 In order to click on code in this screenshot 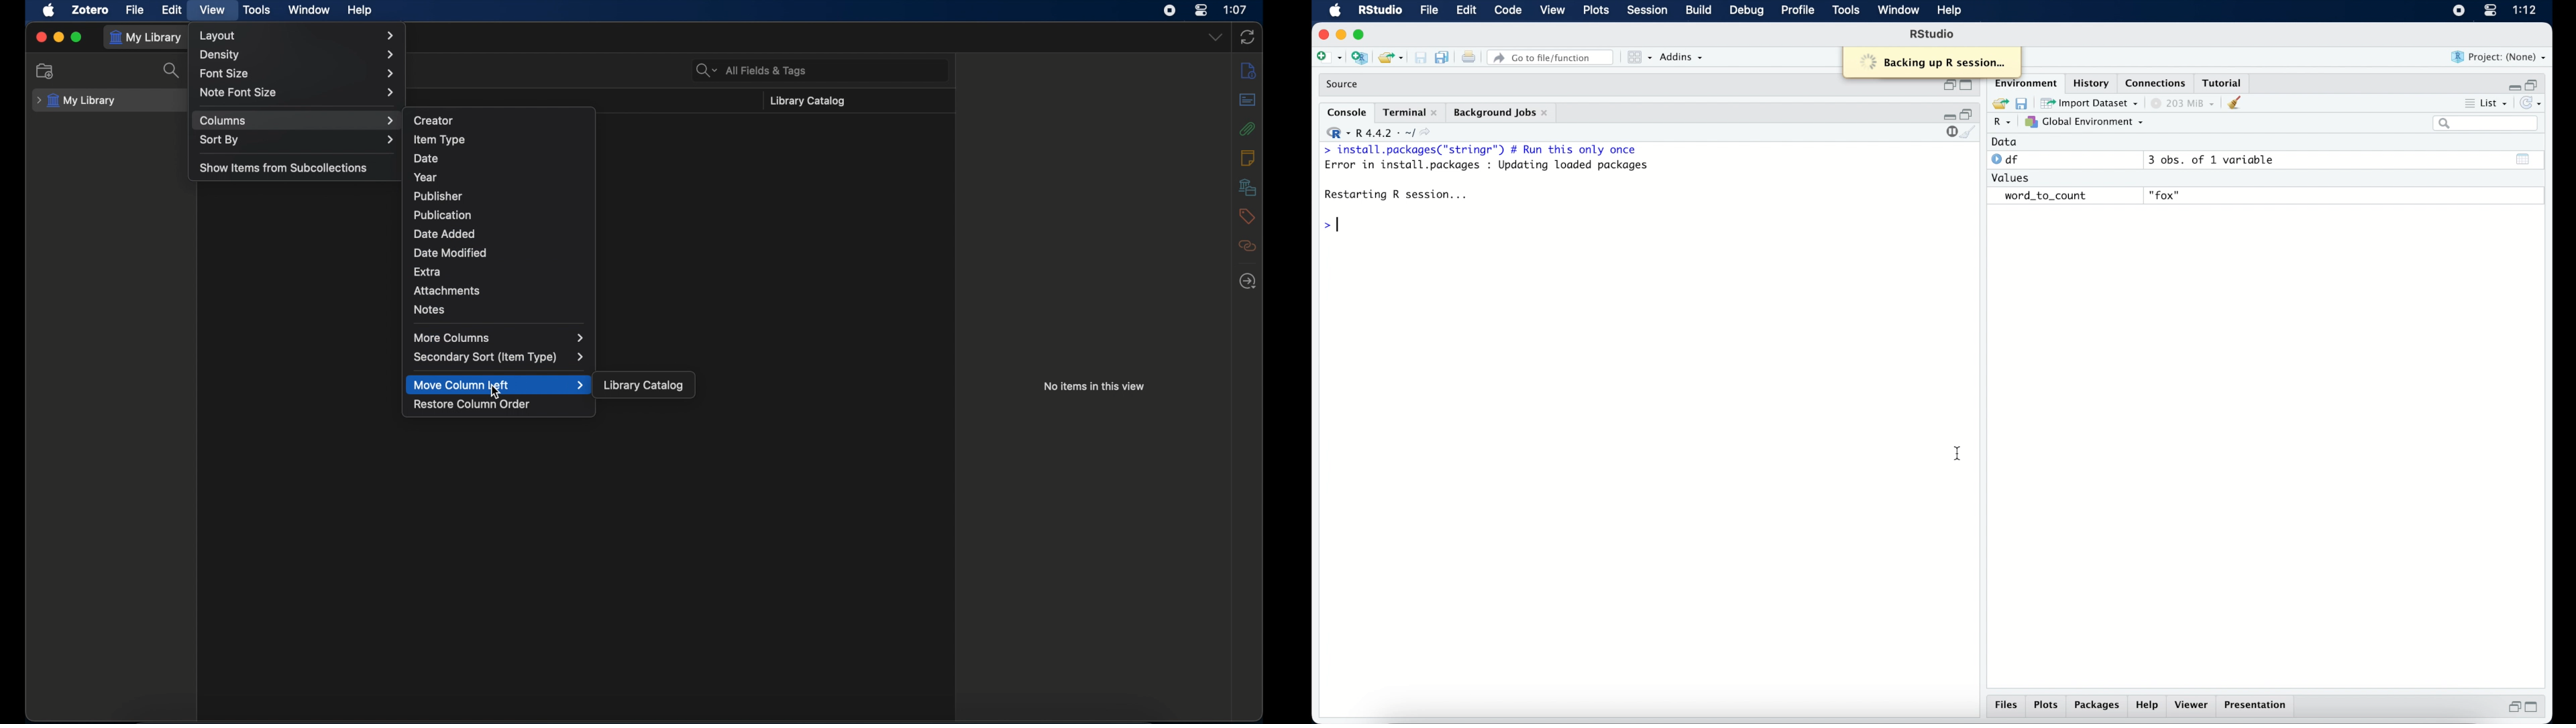, I will do `click(1508, 11)`.